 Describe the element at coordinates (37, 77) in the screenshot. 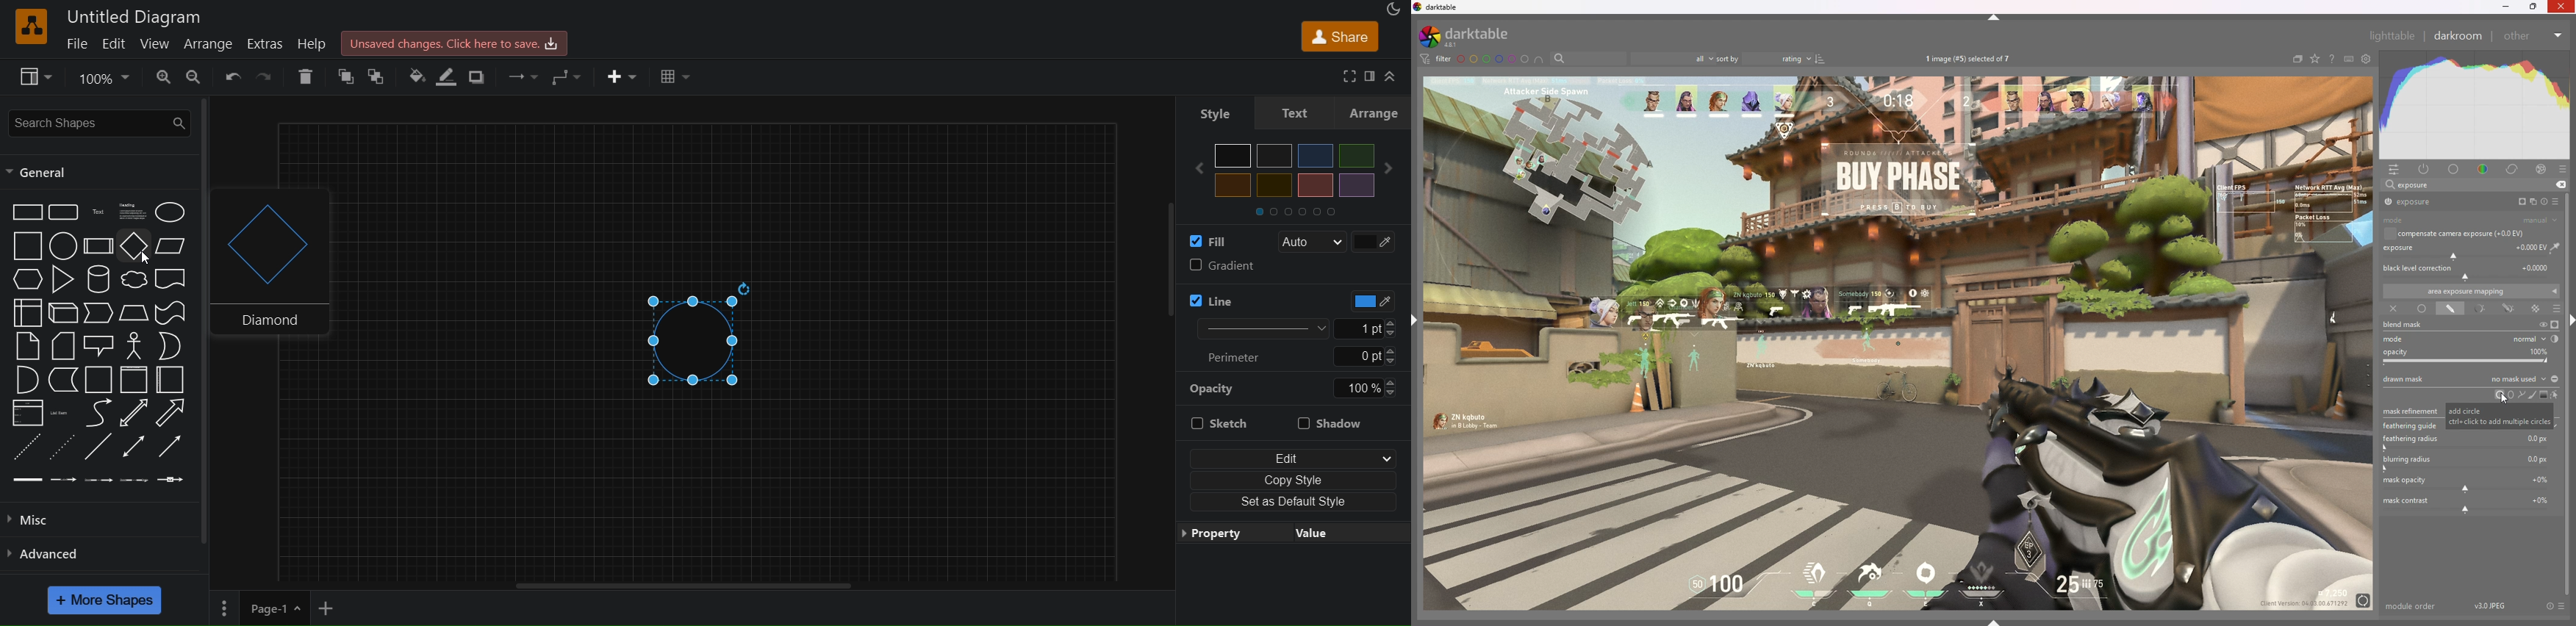

I see `view` at that location.